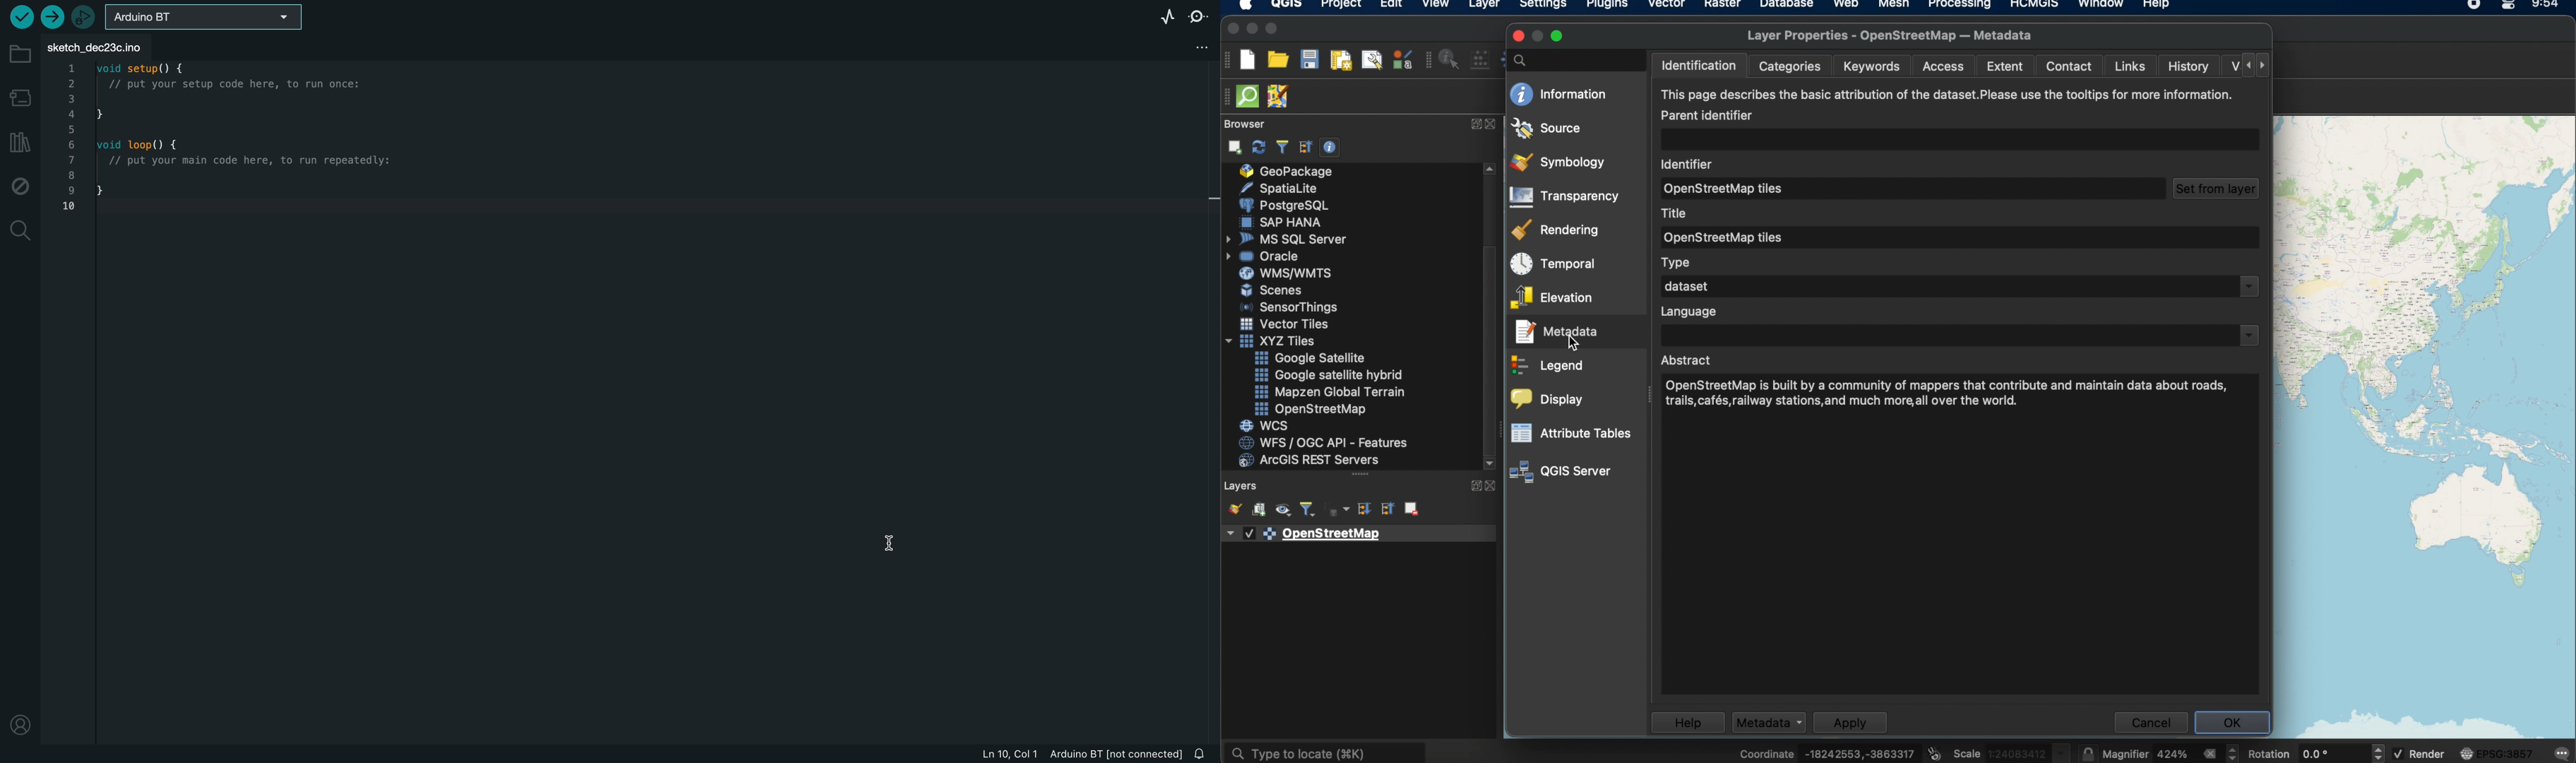 Image resolution: width=2576 pixels, height=784 pixels. I want to click on filter legend, so click(1307, 509).